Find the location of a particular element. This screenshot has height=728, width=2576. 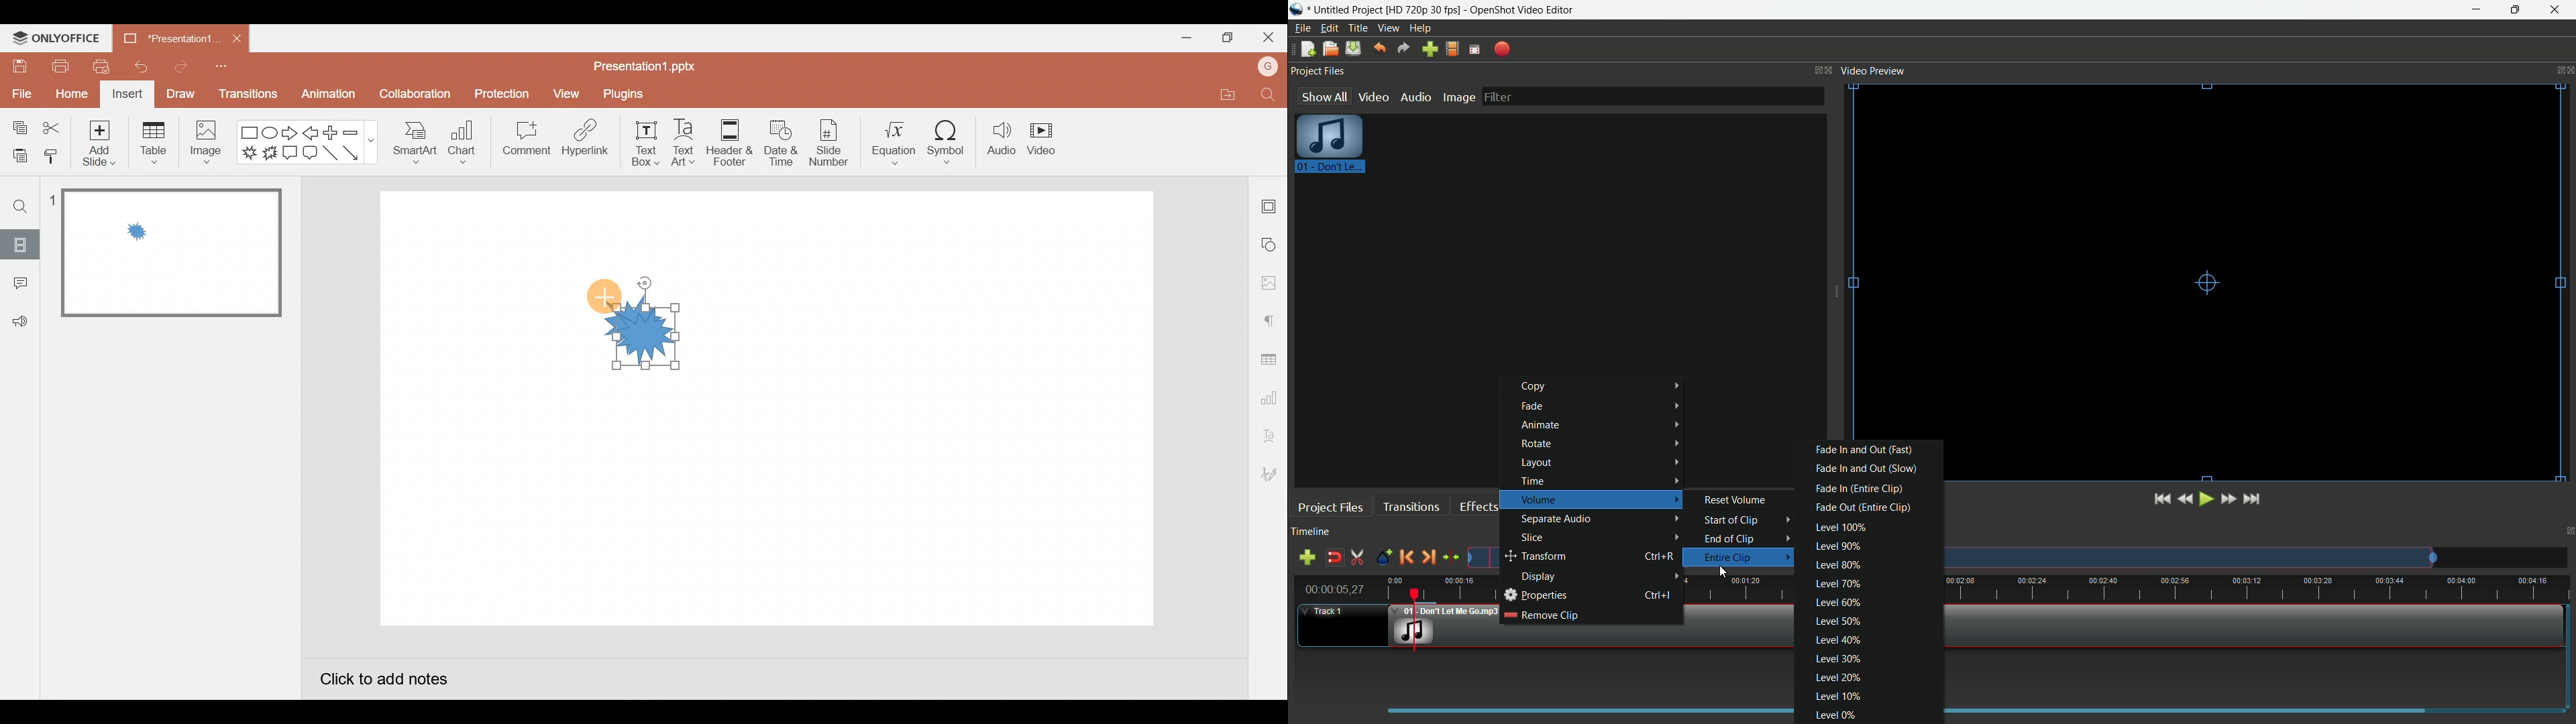

fade in and out fast is located at coordinates (1864, 450).